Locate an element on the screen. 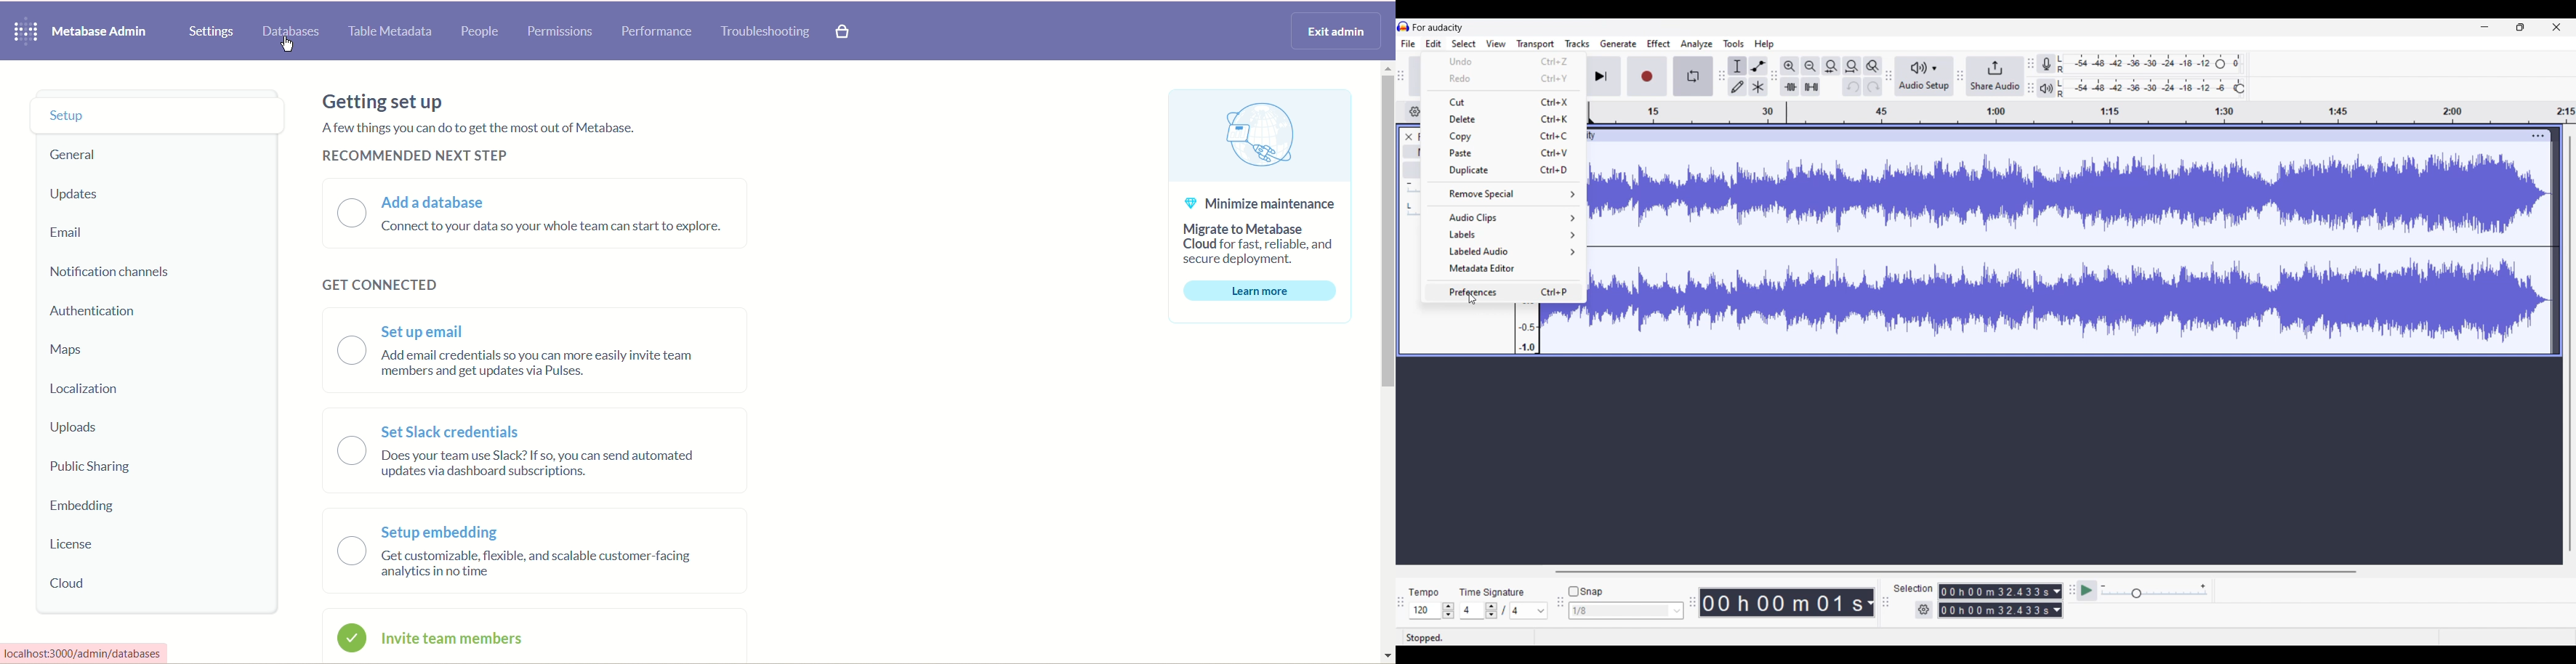  databases is located at coordinates (291, 33).